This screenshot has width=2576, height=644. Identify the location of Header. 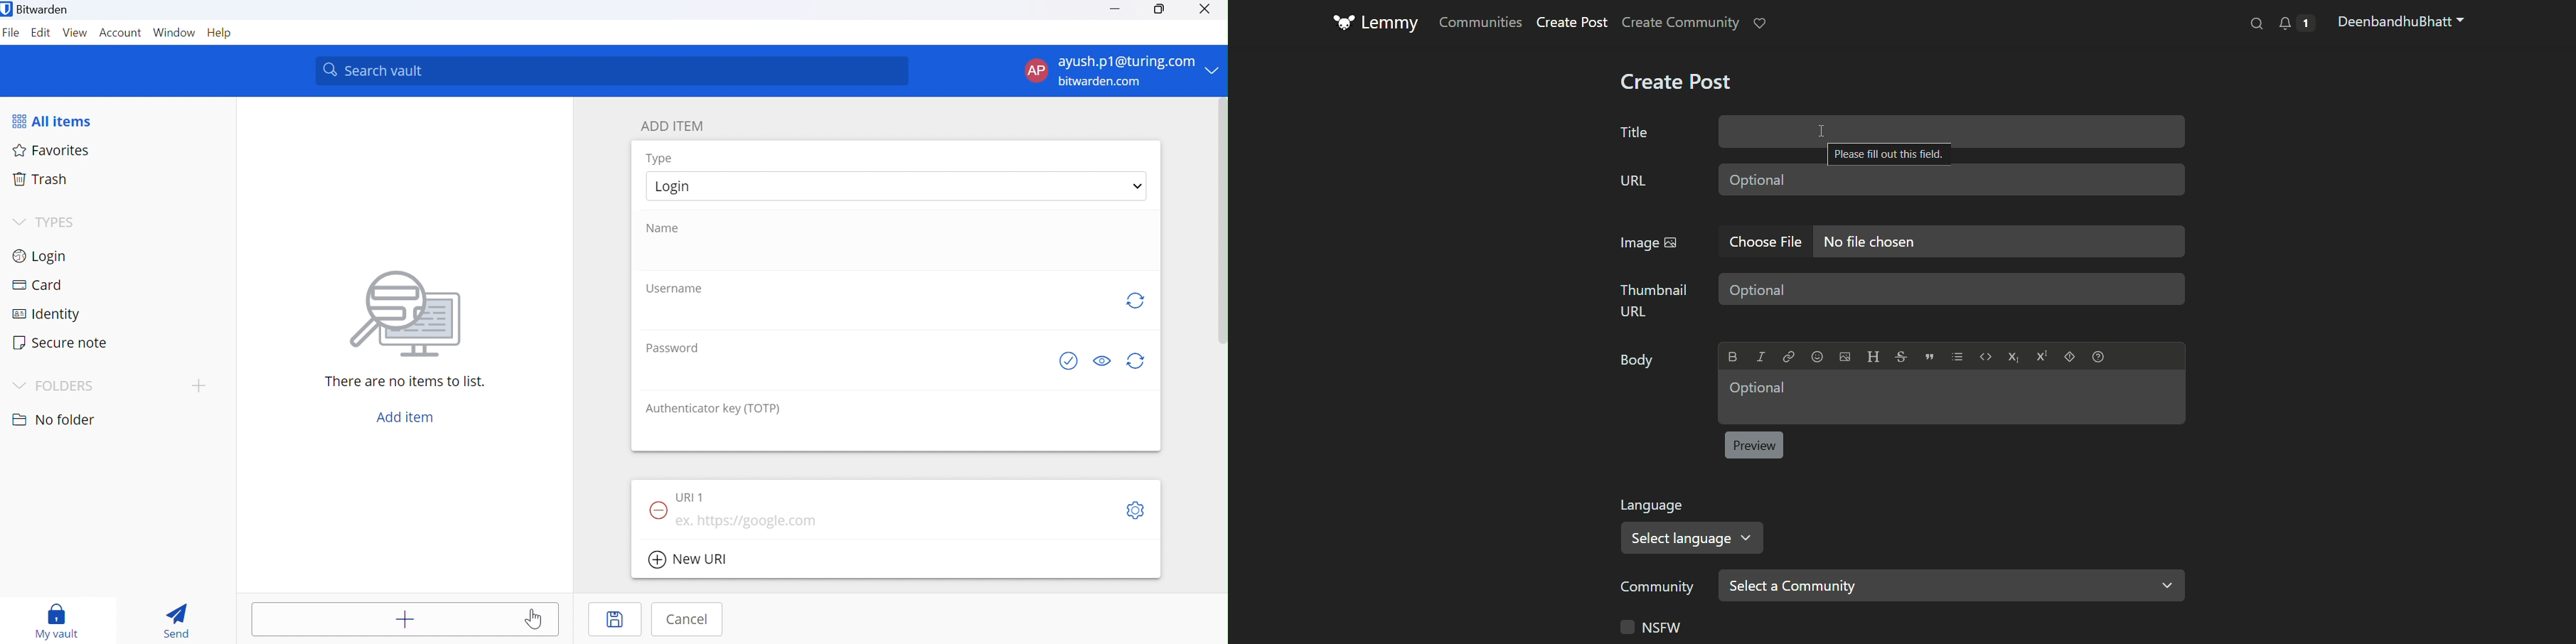
(1874, 357).